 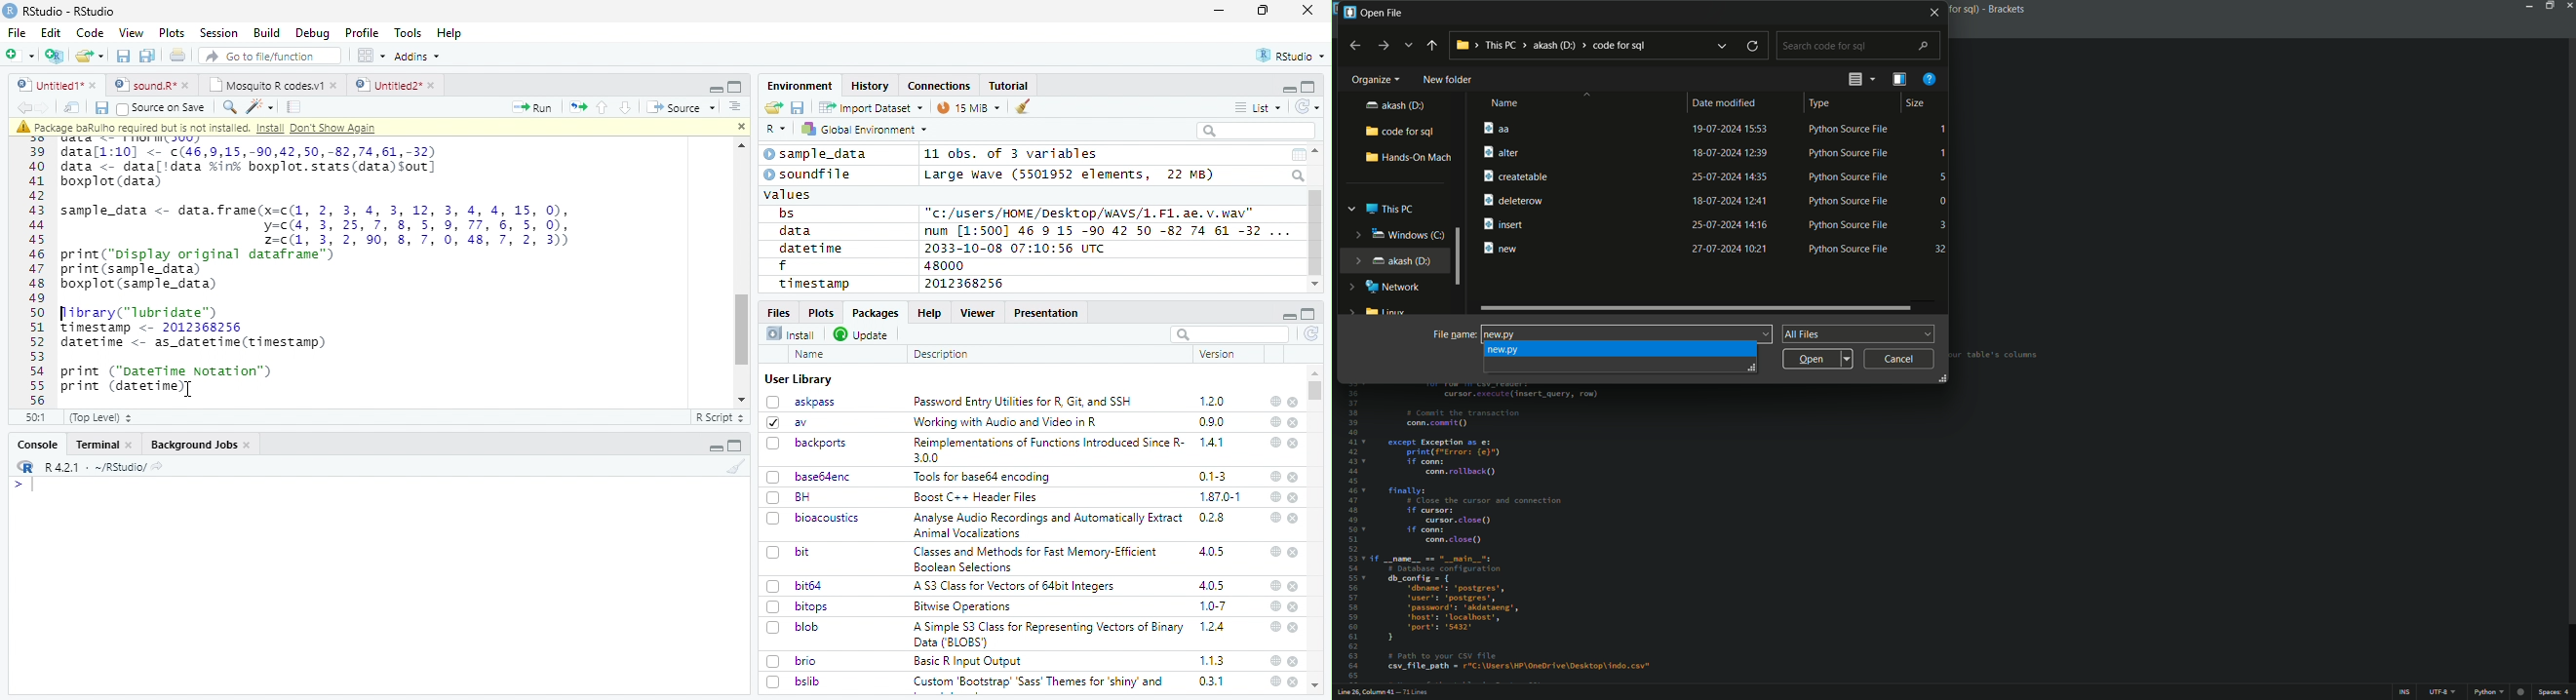 What do you see at coordinates (1859, 334) in the screenshot?
I see `file format` at bounding box center [1859, 334].